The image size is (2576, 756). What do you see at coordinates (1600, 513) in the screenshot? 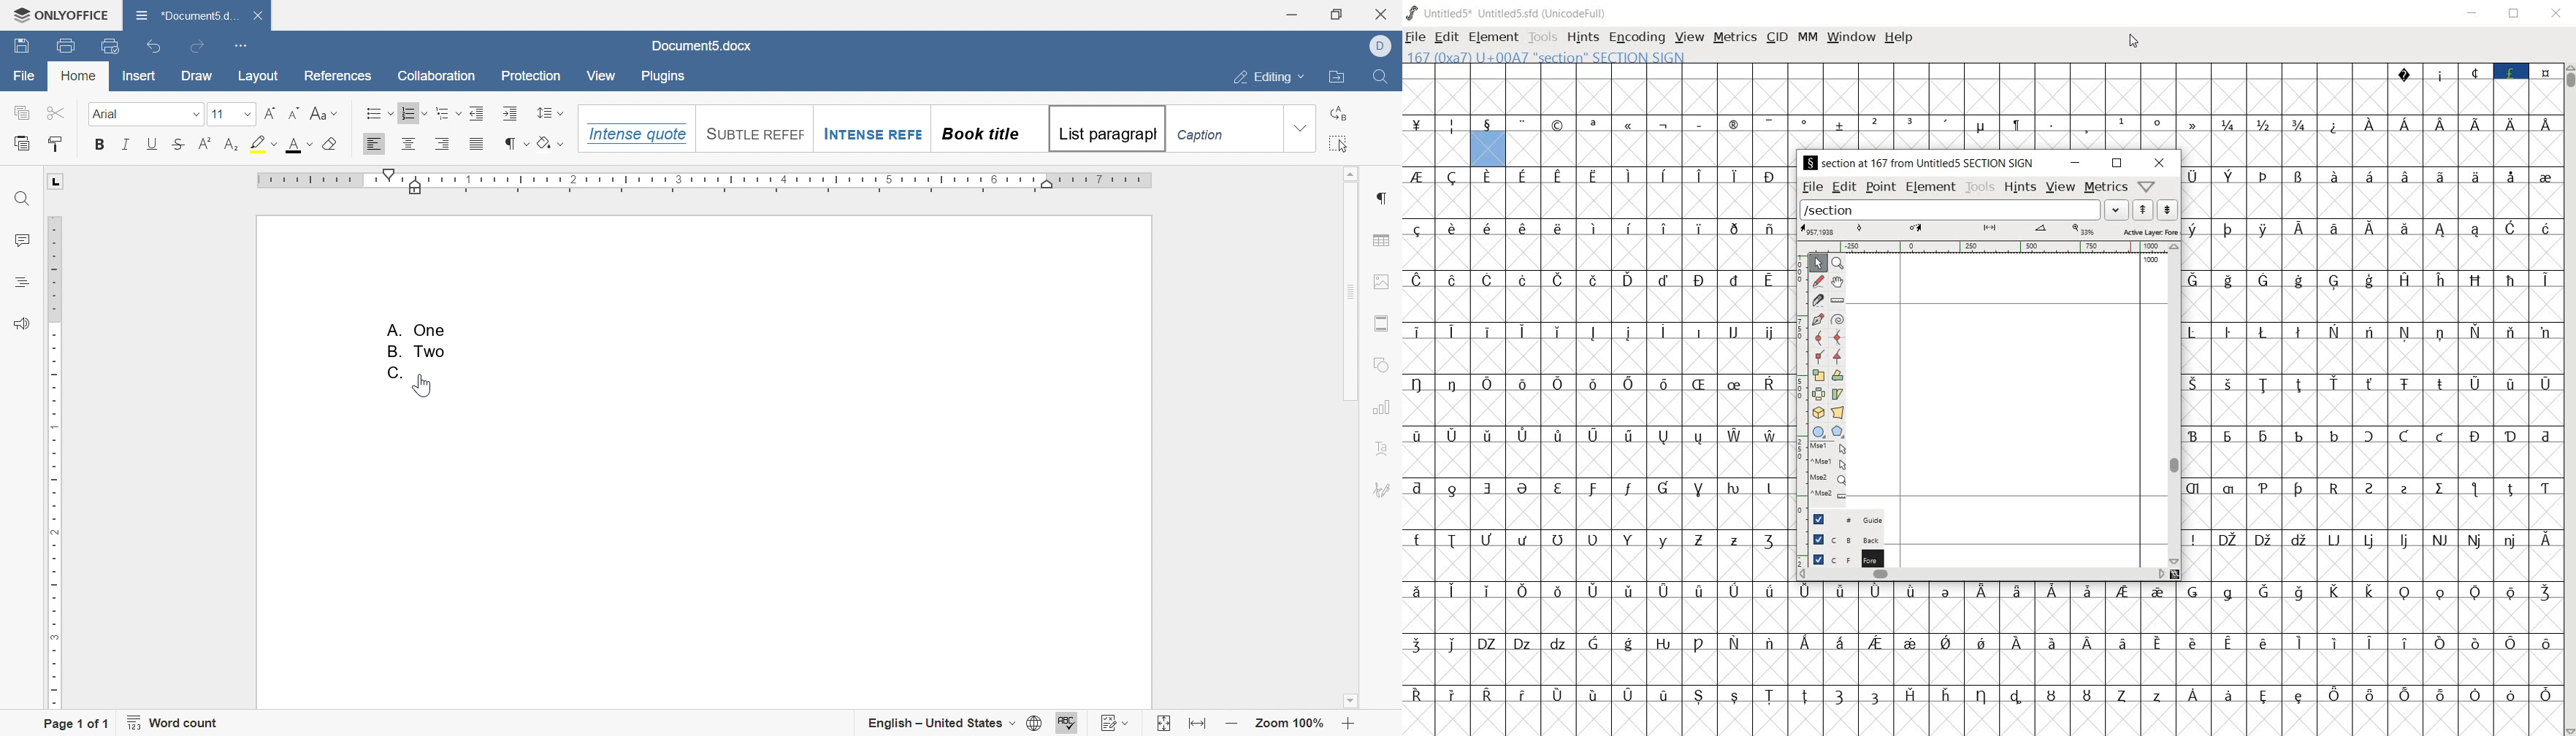
I see `empty cells` at bounding box center [1600, 513].